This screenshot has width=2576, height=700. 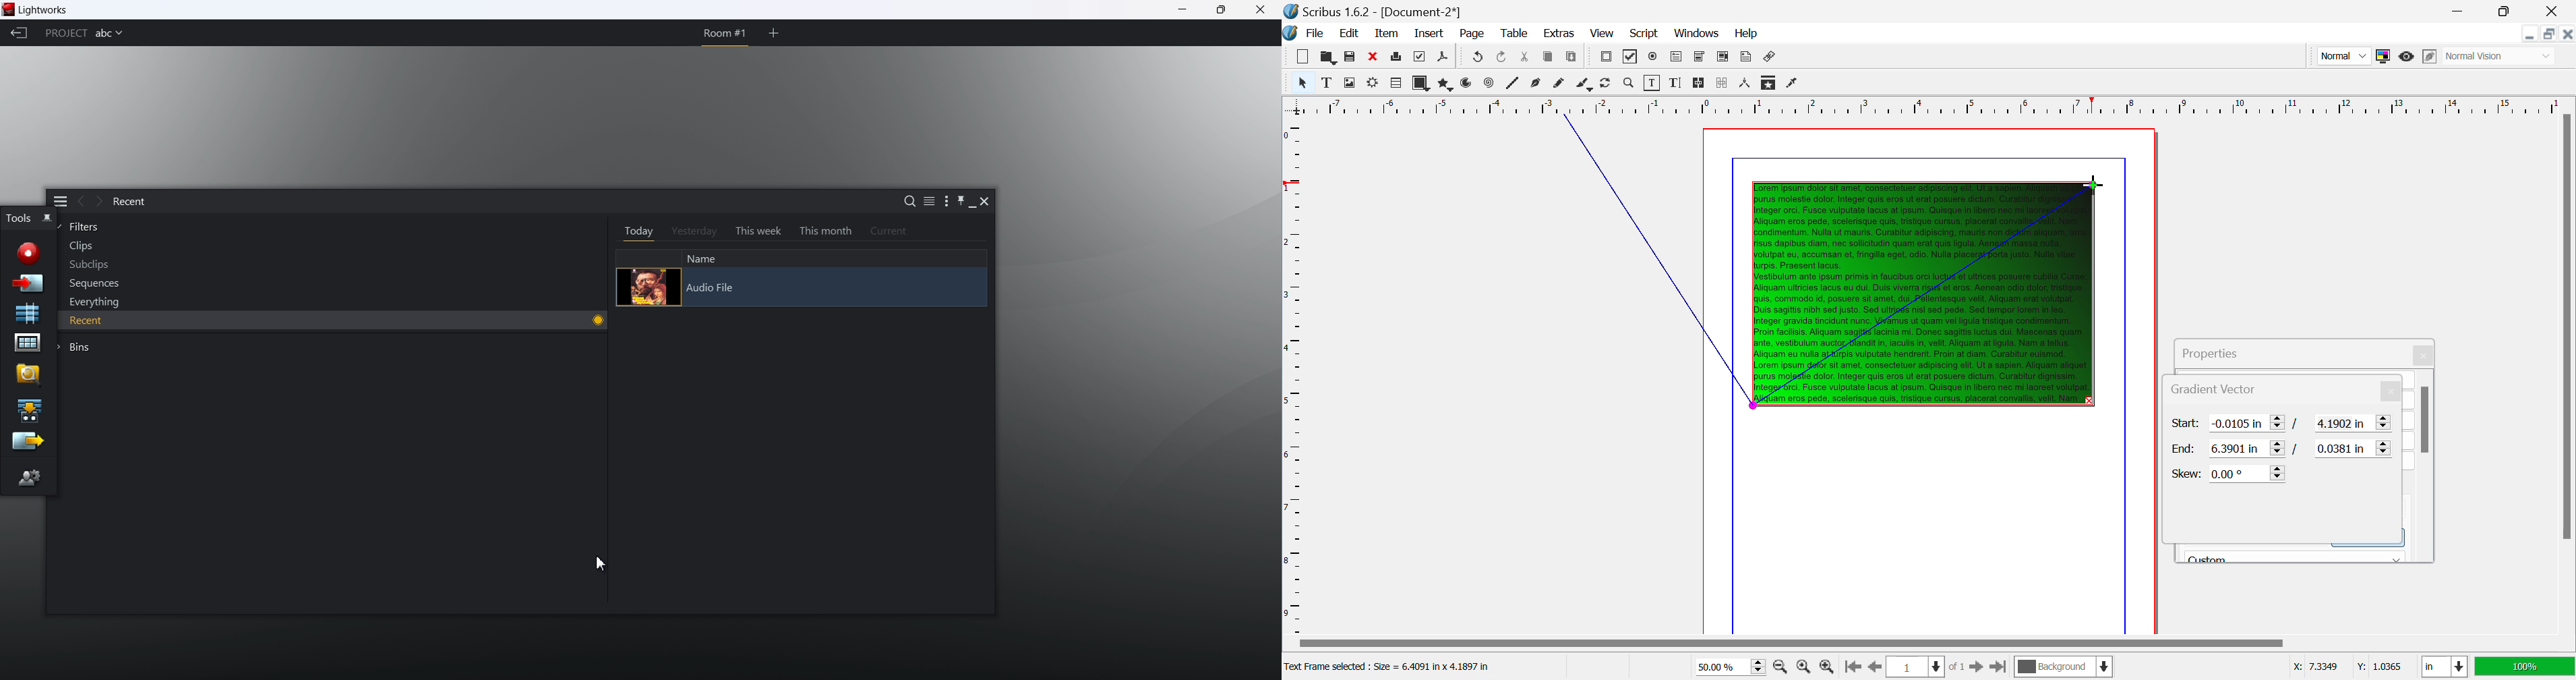 What do you see at coordinates (1573, 59) in the screenshot?
I see `Paste` at bounding box center [1573, 59].